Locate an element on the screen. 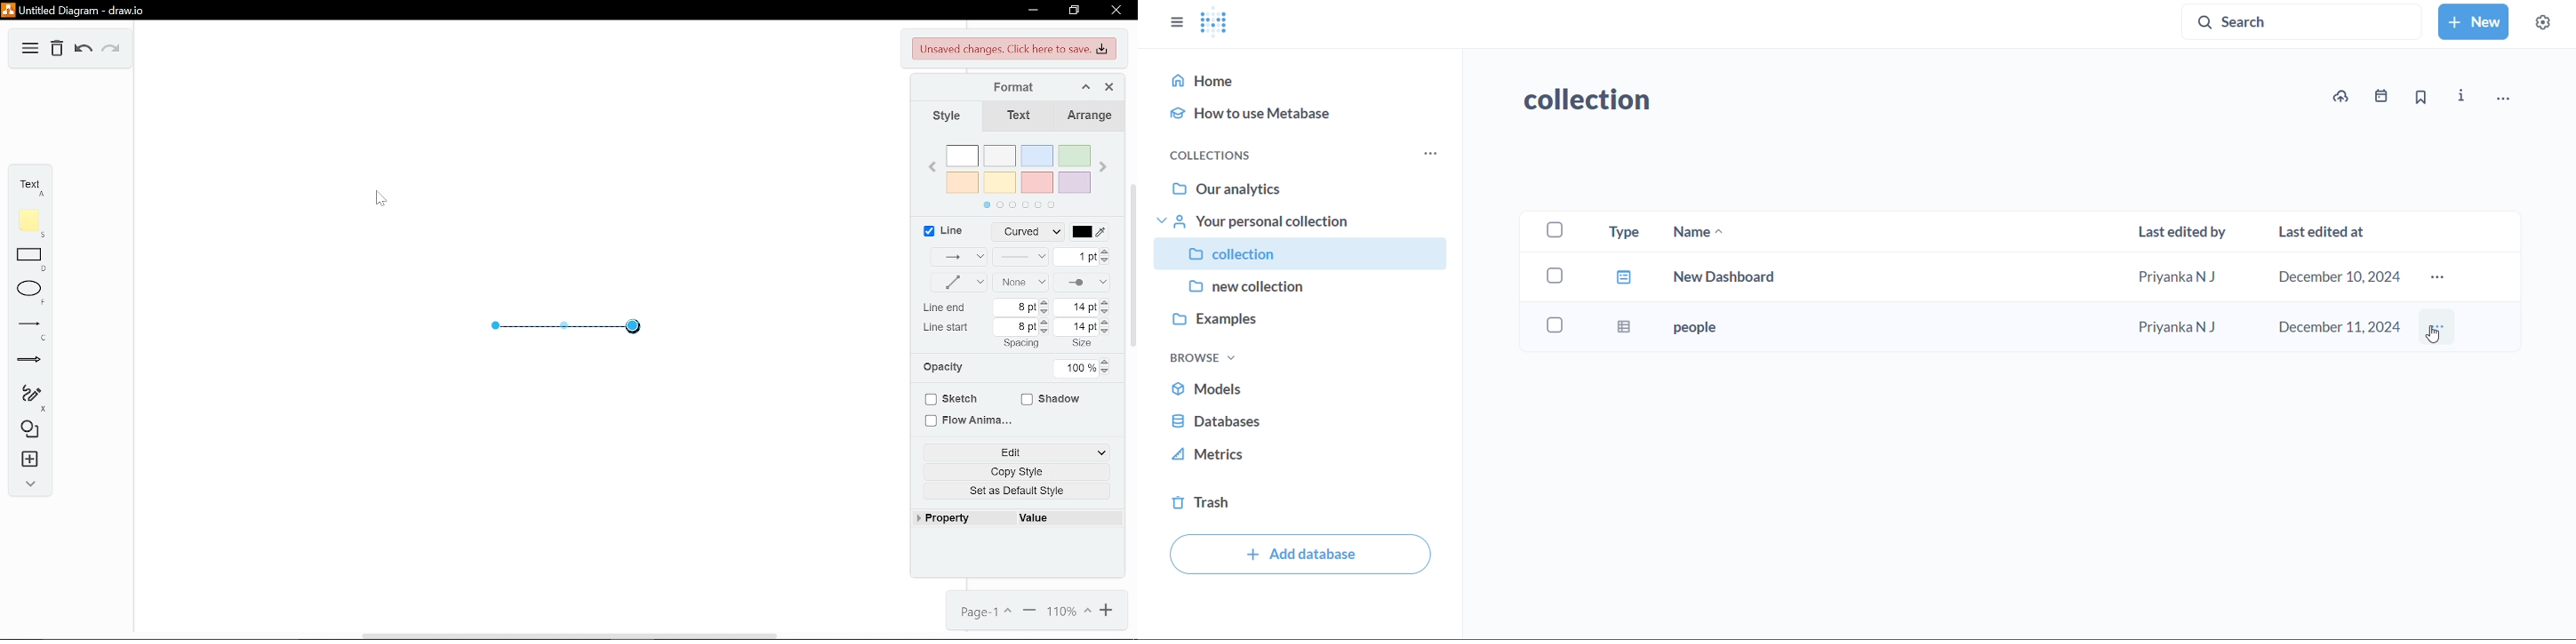 The height and width of the screenshot is (644, 2576). Arrange is located at coordinates (1086, 116).